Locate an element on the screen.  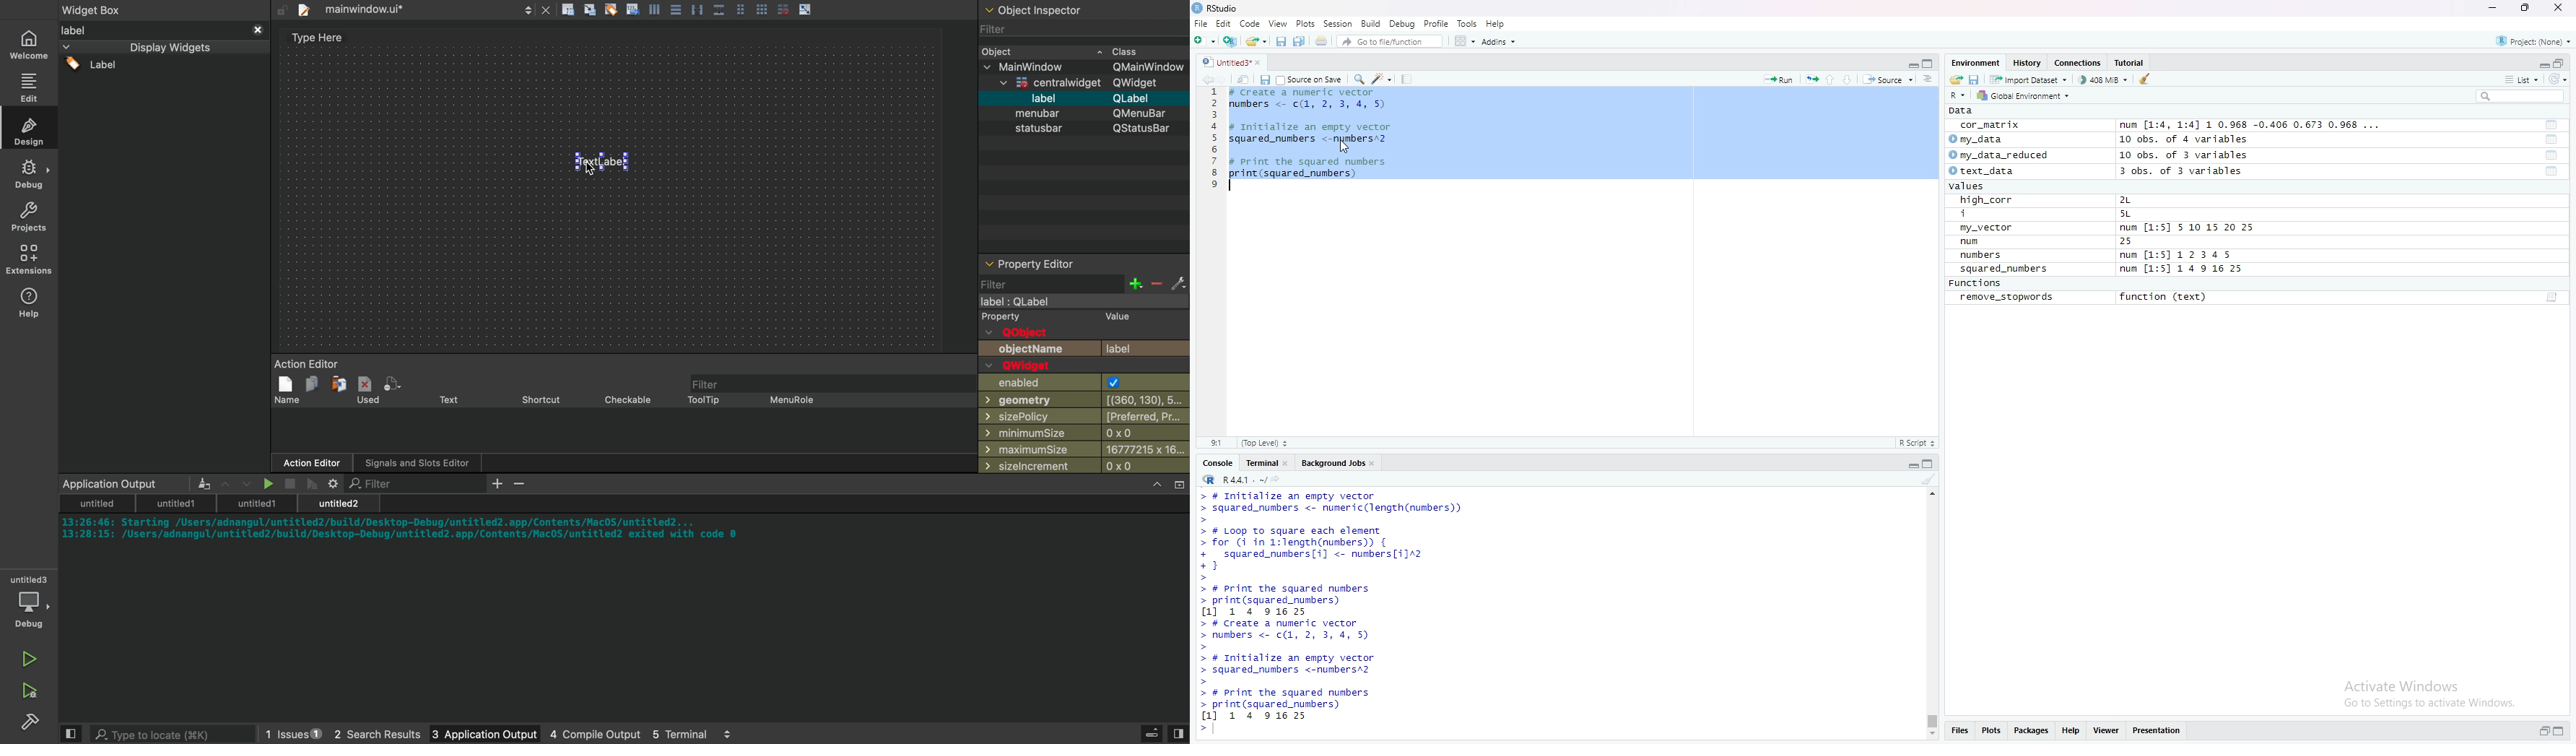
10 obs. of 4 variables is located at coordinates (2183, 139).